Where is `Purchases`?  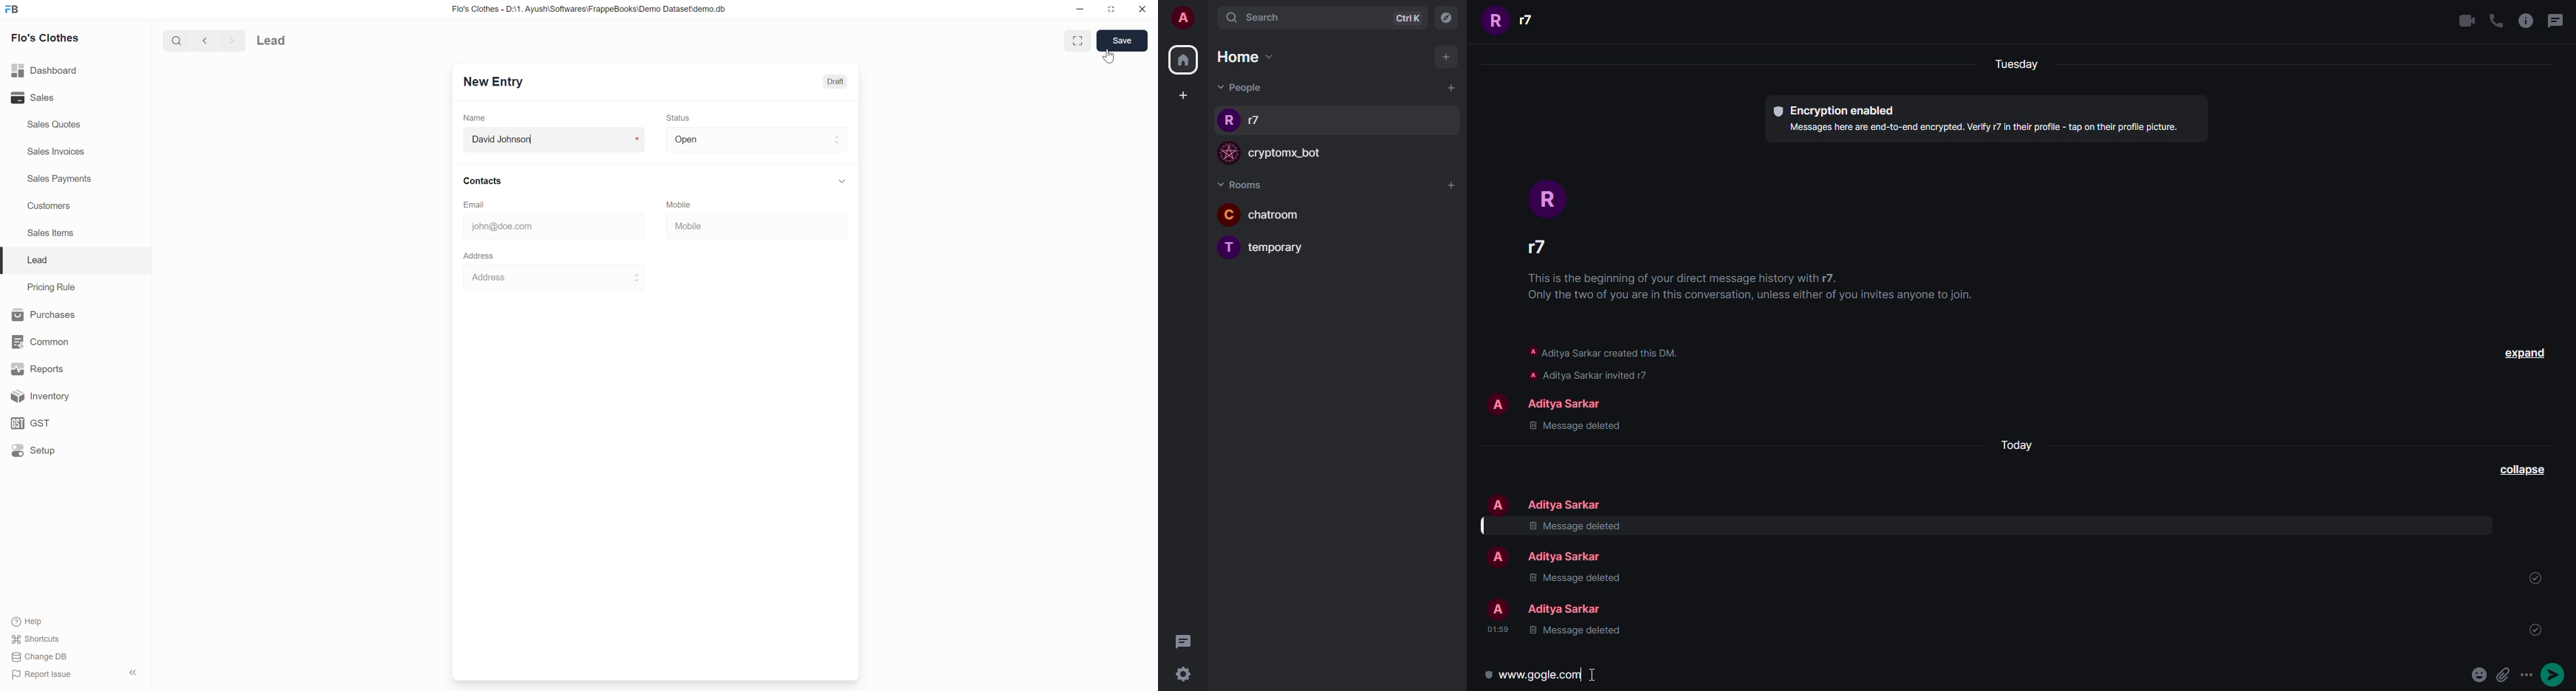 Purchases is located at coordinates (43, 314).